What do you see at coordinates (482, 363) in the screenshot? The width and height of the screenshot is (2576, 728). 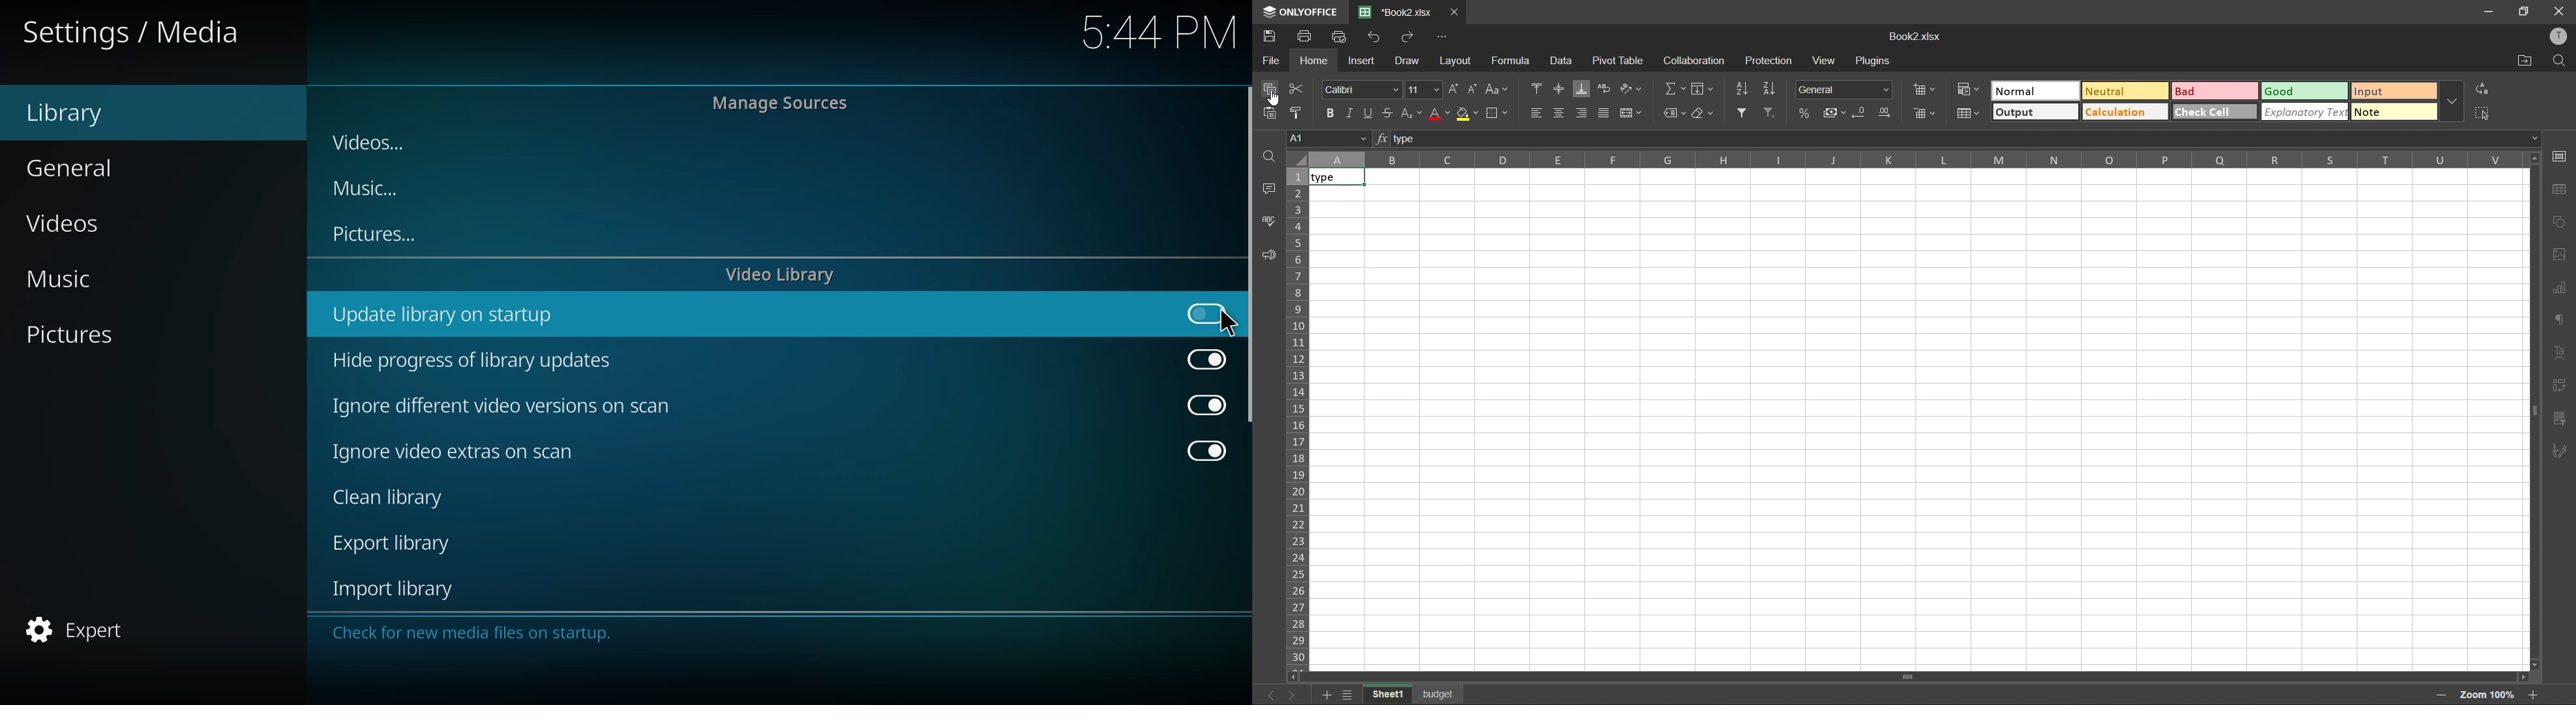 I see `hide progress of library updates` at bounding box center [482, 363].